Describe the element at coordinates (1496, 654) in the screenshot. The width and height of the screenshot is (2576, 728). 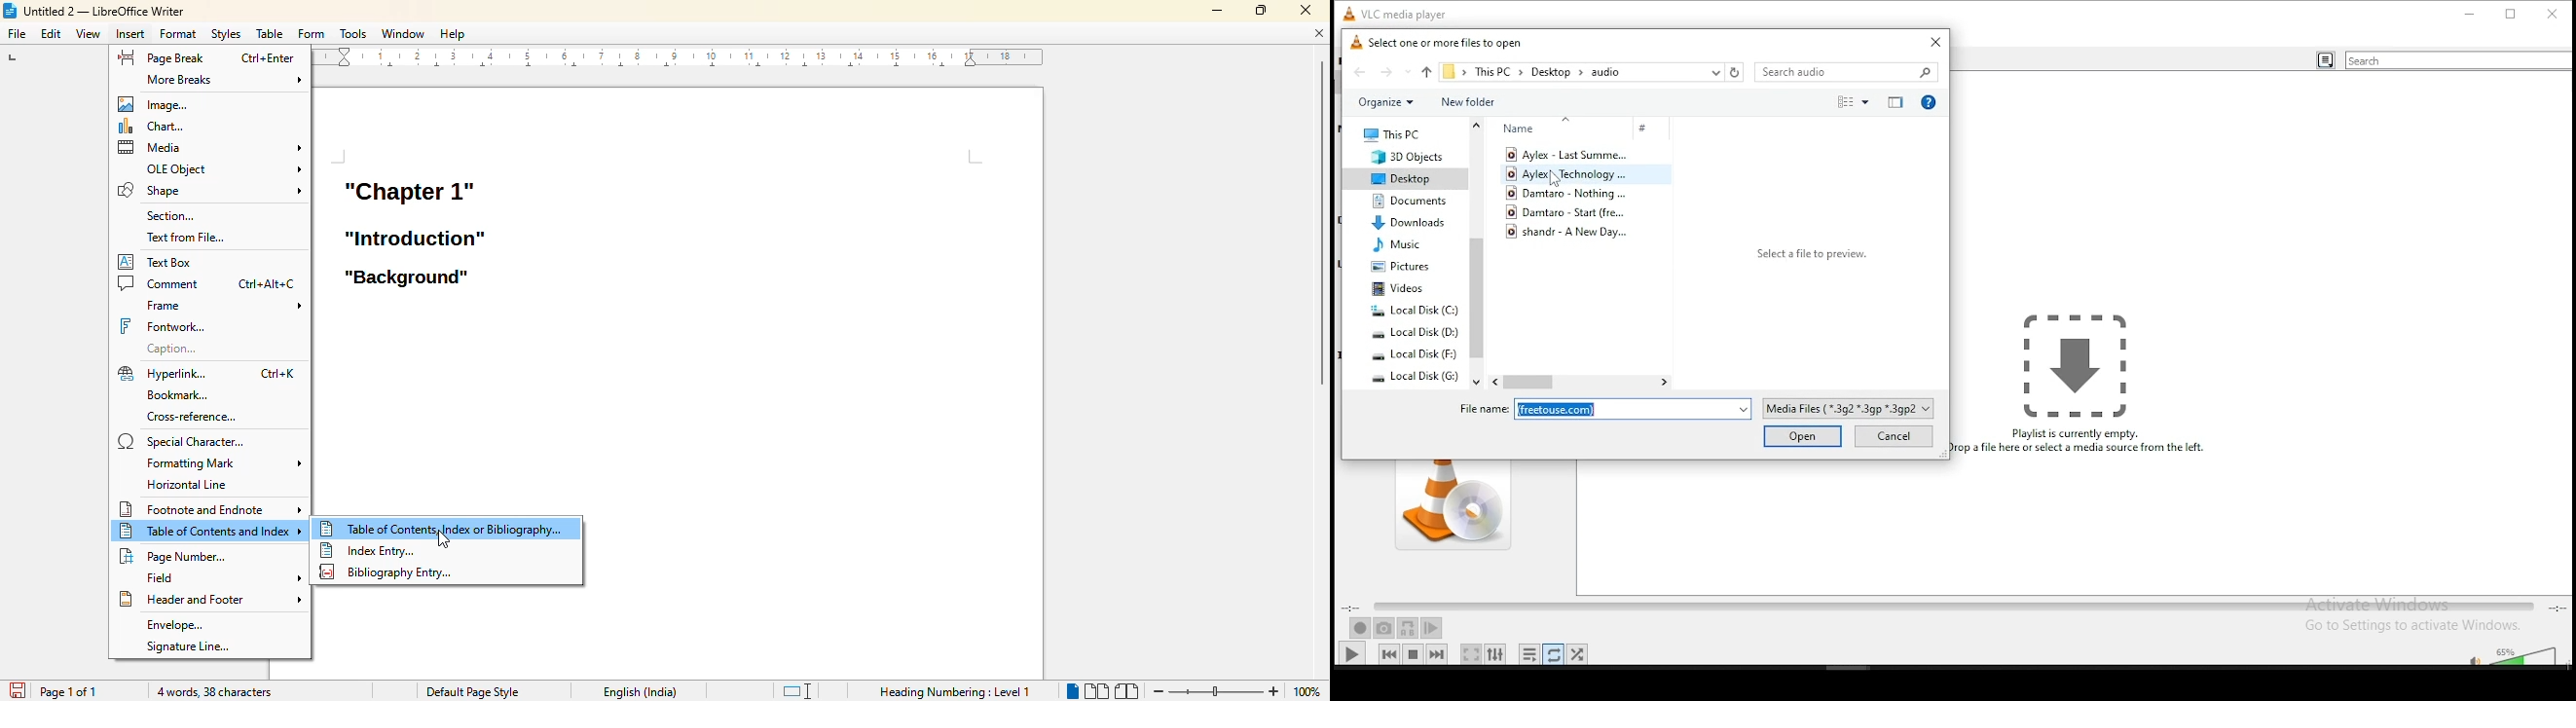
I see `show extended settings` at that location.